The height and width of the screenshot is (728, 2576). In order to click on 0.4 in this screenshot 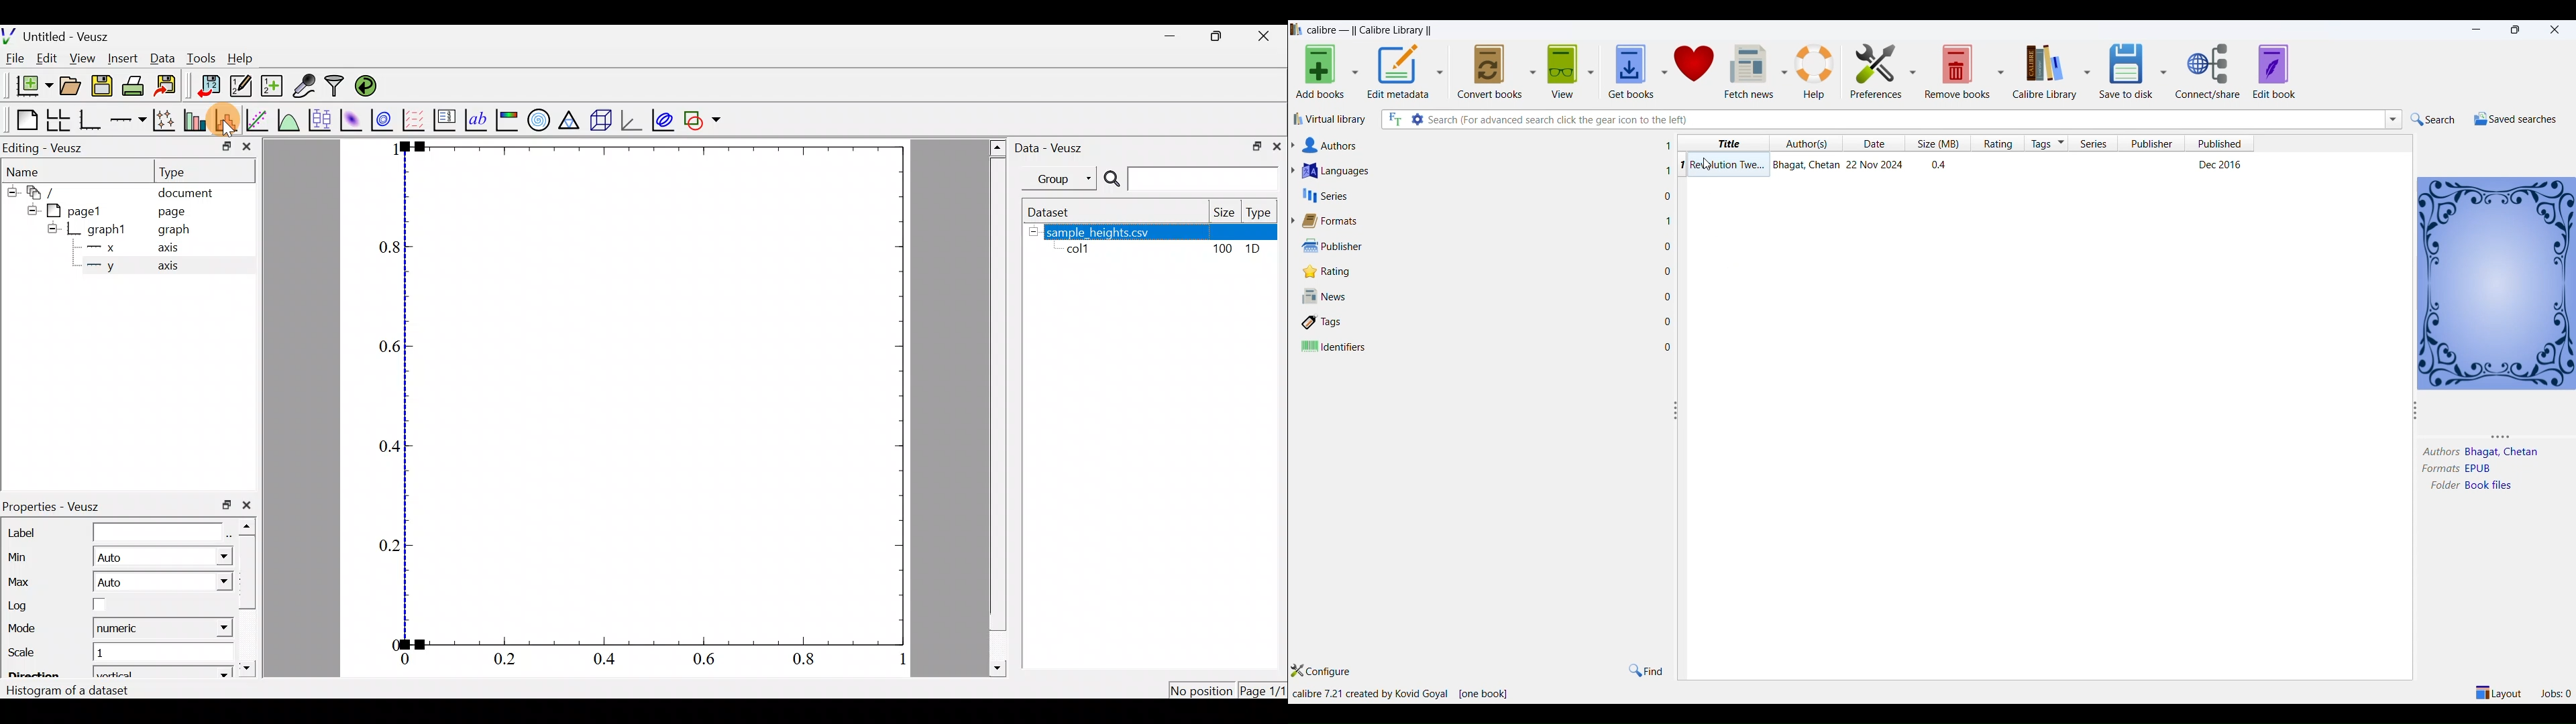, I will do `click(387, 446)`.